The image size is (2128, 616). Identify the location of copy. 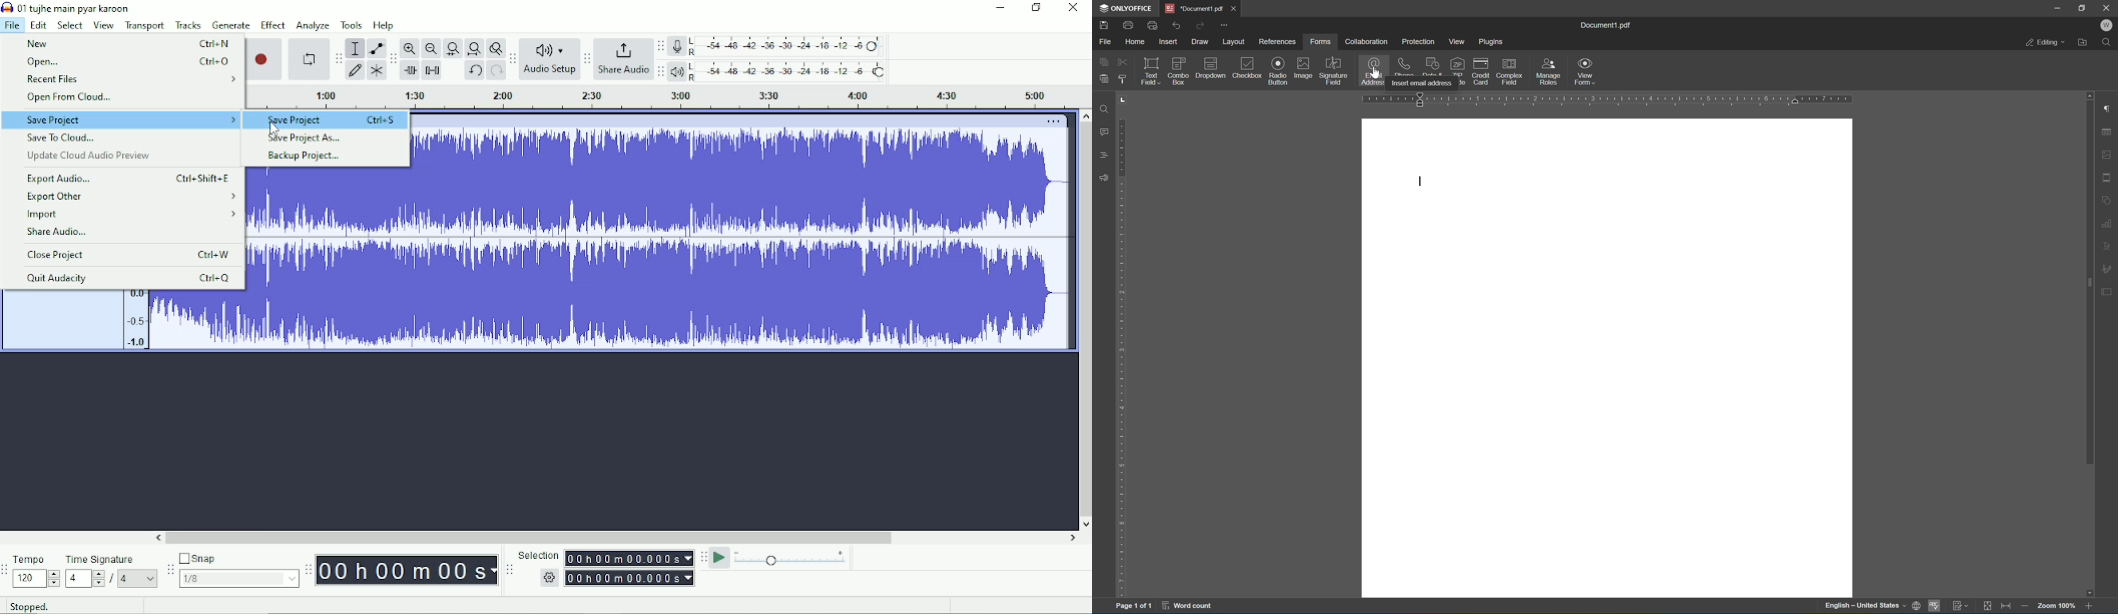
(1102, 60).